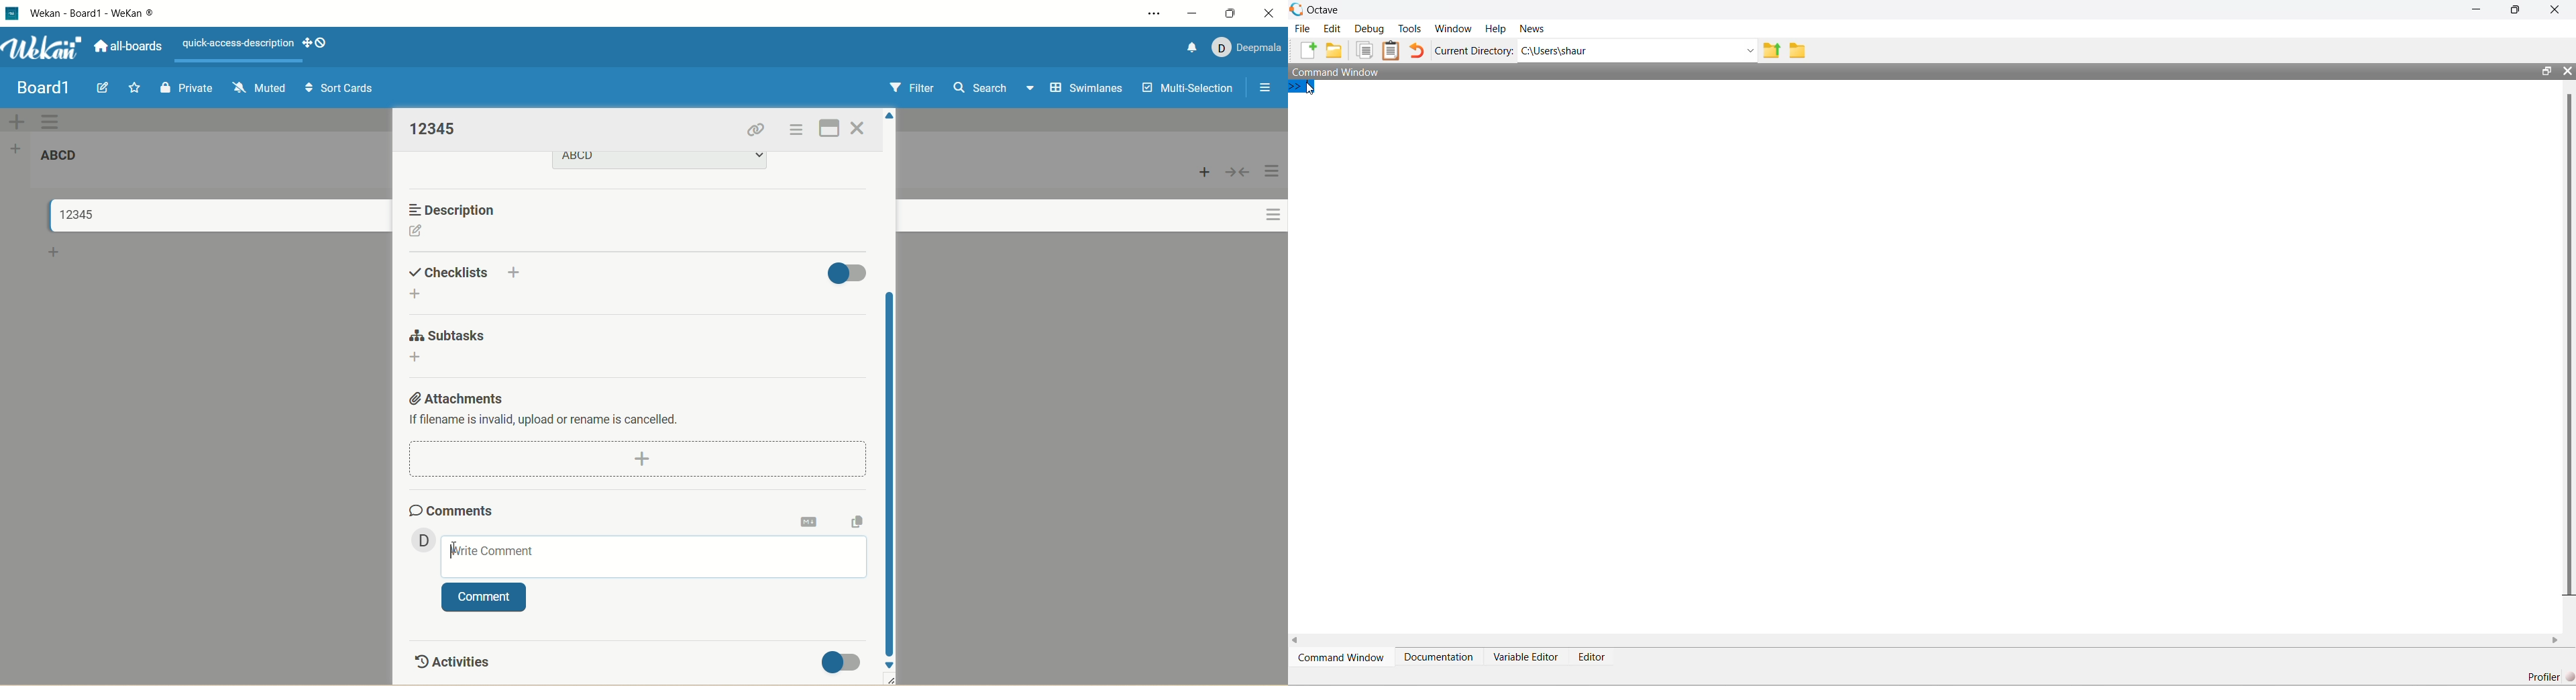 Image resolution: width=2576 pixels, height=700 pixels. I want to click on maximize, so click(2546, 71).